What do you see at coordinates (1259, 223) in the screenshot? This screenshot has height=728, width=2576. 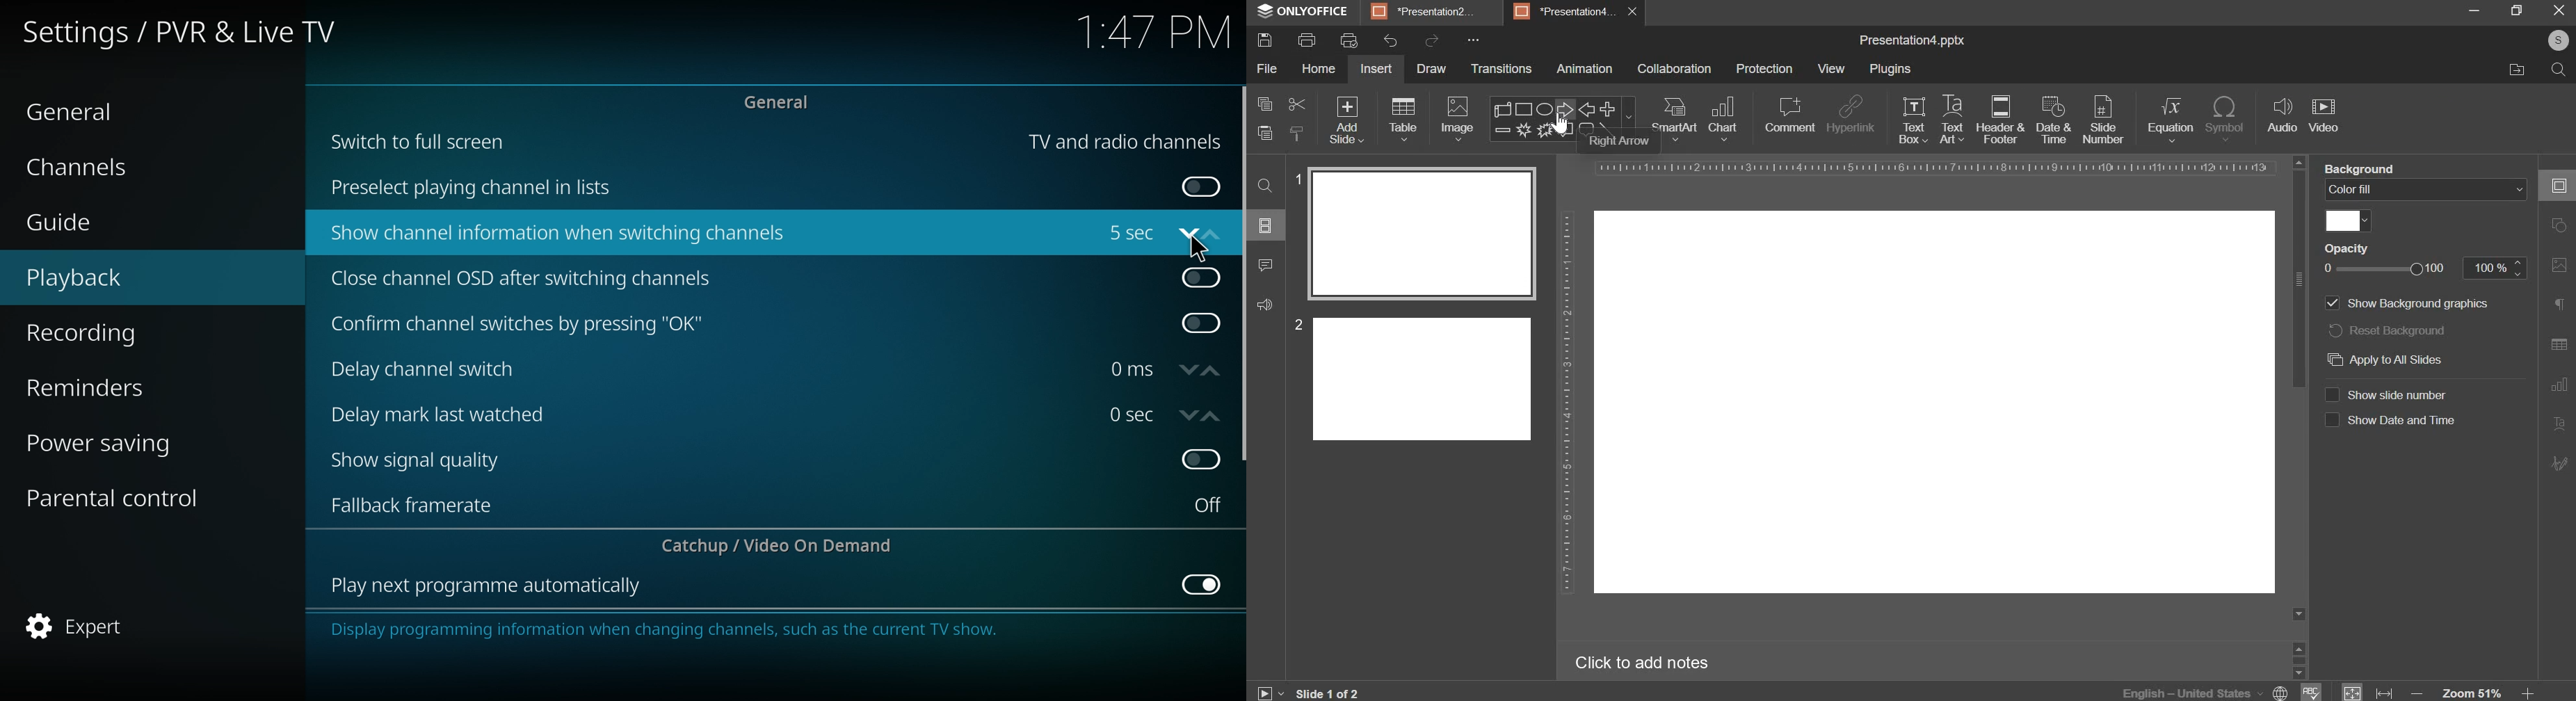 I see `options` at bounding box center [1259, 223].